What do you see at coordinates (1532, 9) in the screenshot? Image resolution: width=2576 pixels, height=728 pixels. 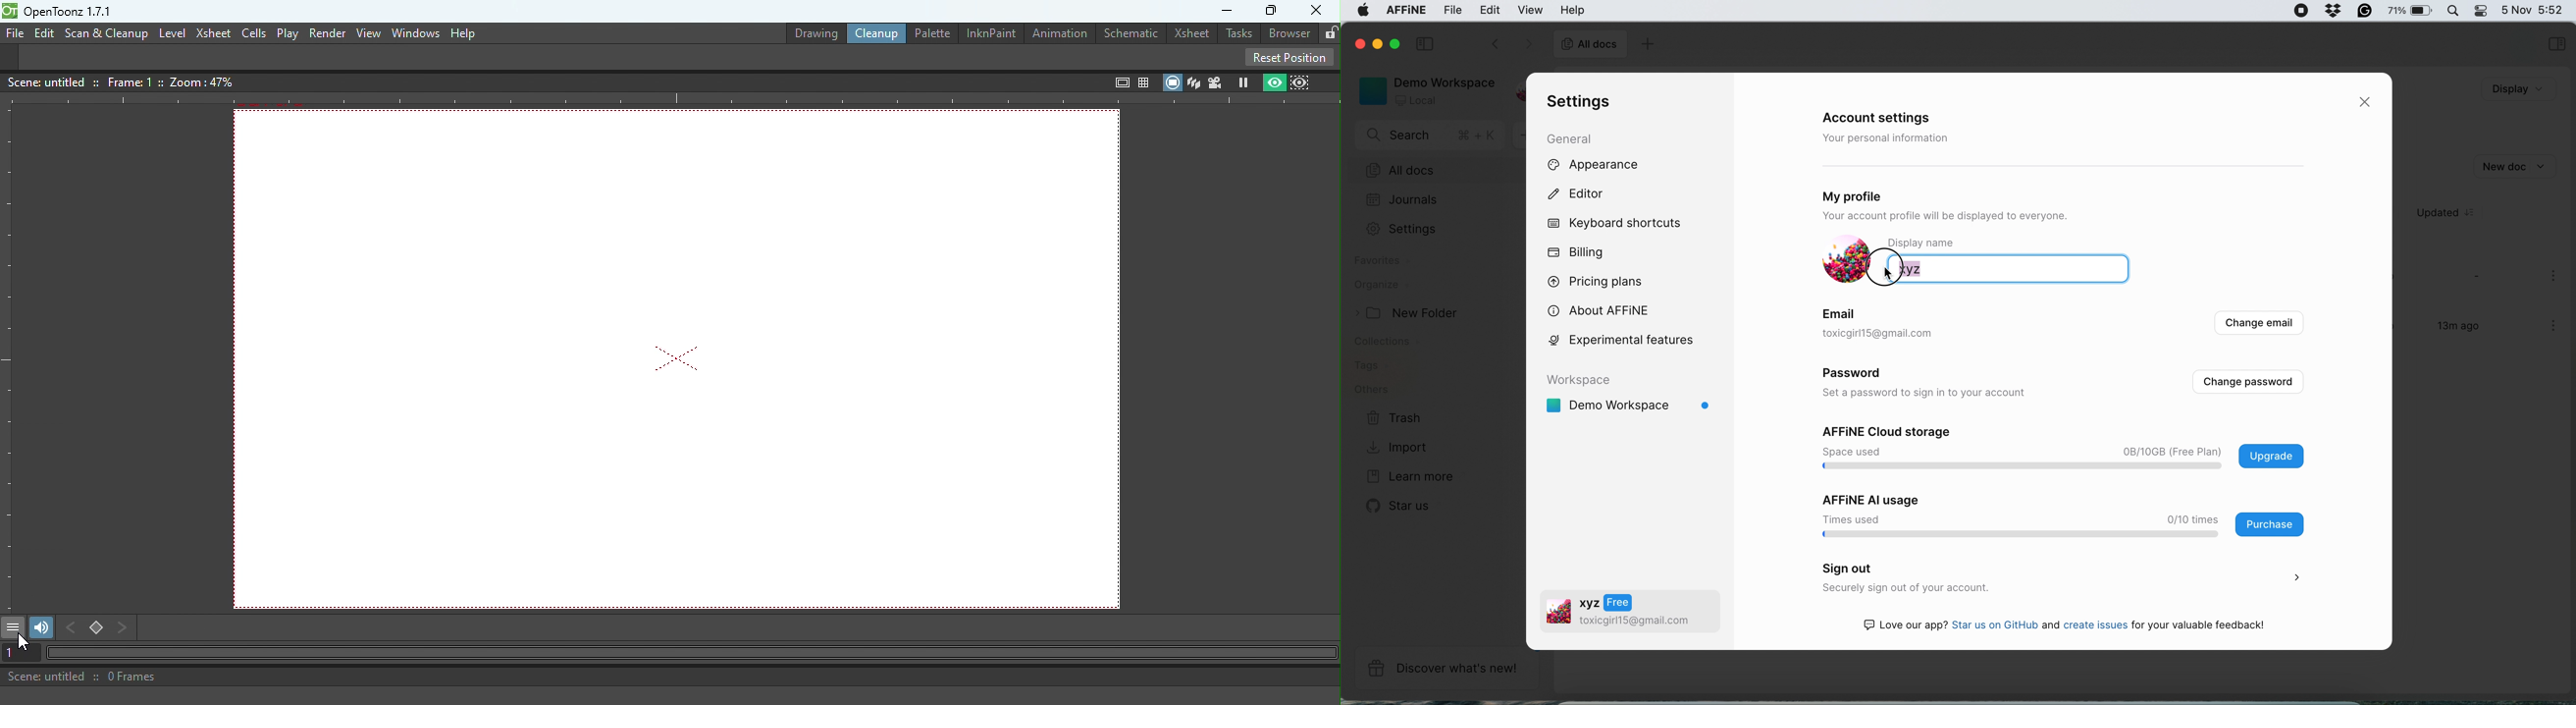 I see `view` at bounding box center [1532, 9].